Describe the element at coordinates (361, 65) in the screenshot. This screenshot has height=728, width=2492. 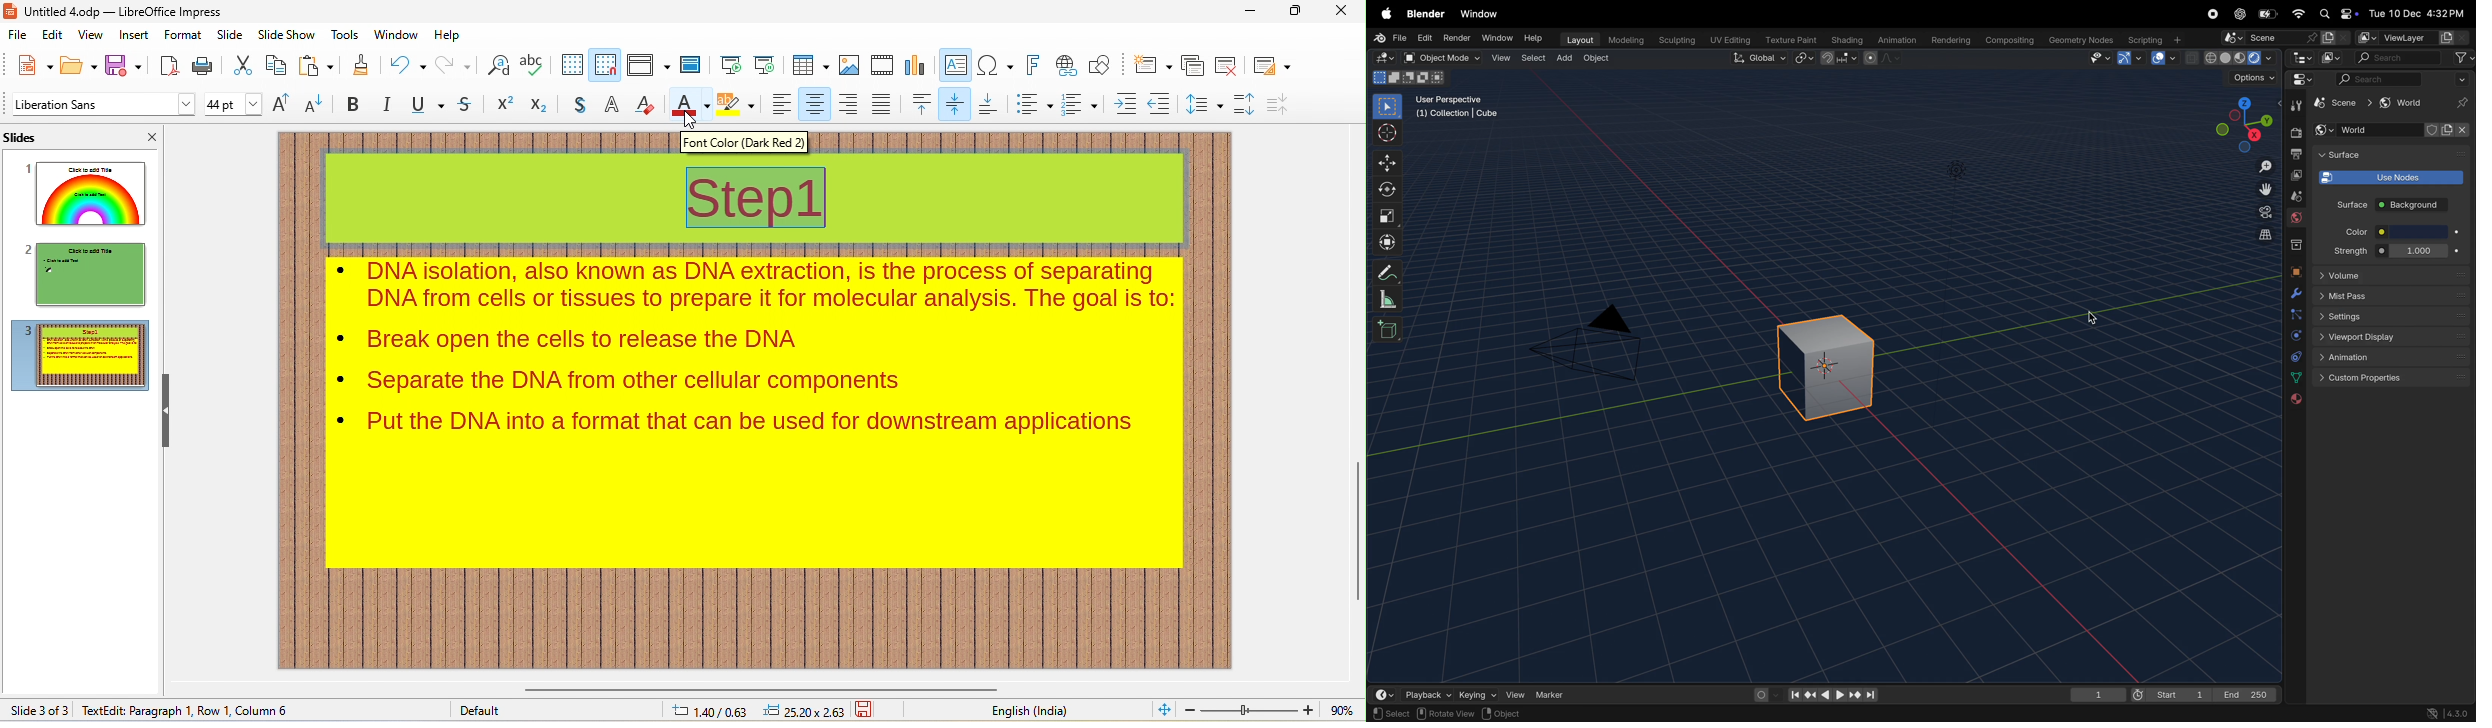
I see `clone` at that location.